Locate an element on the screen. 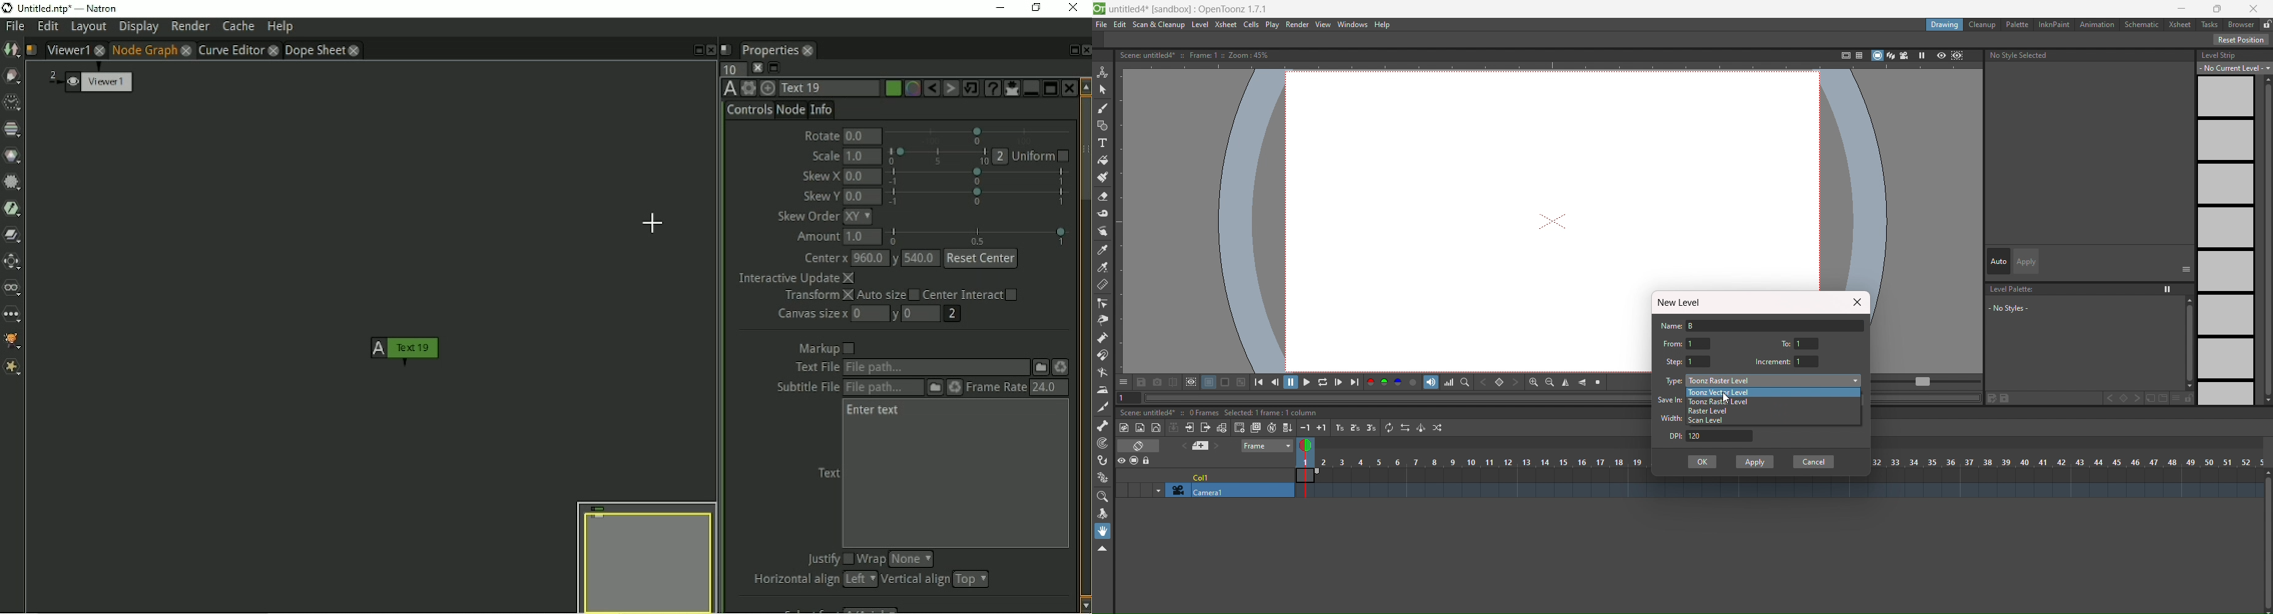  geometric tool is located at coordinates (1102, 127).